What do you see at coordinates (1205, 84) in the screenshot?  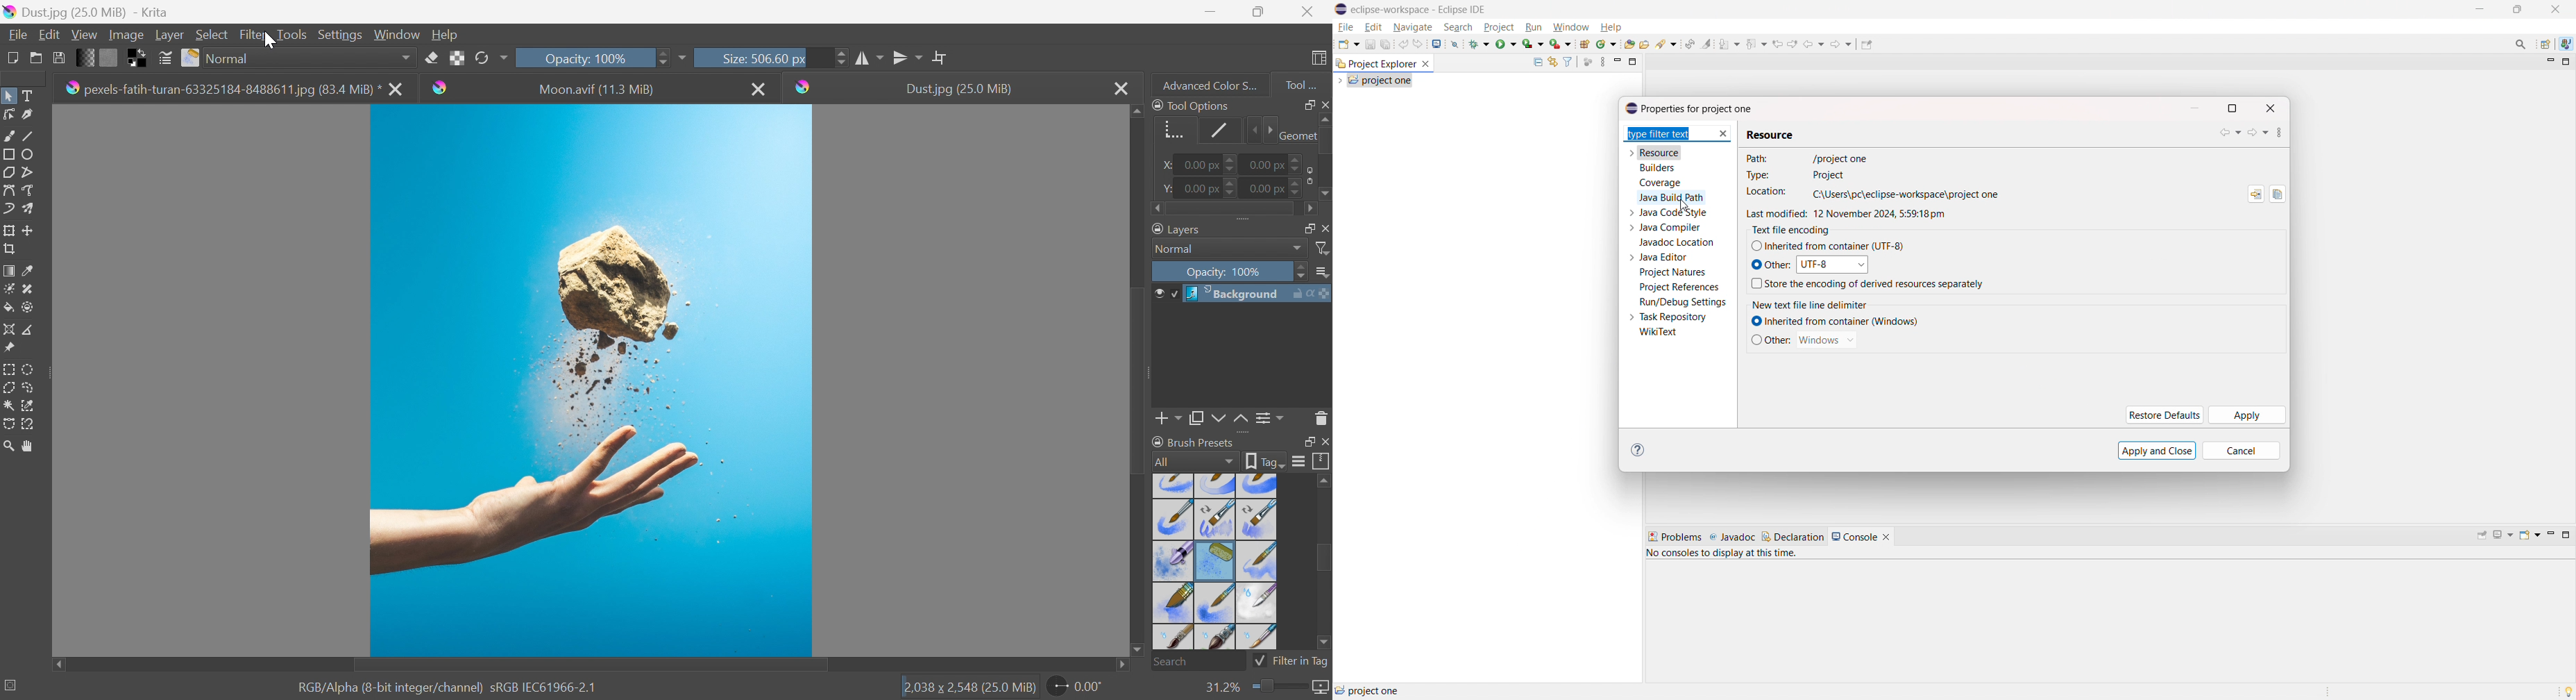 I see `Advanced color s...` at bounding box center [1205, 84].